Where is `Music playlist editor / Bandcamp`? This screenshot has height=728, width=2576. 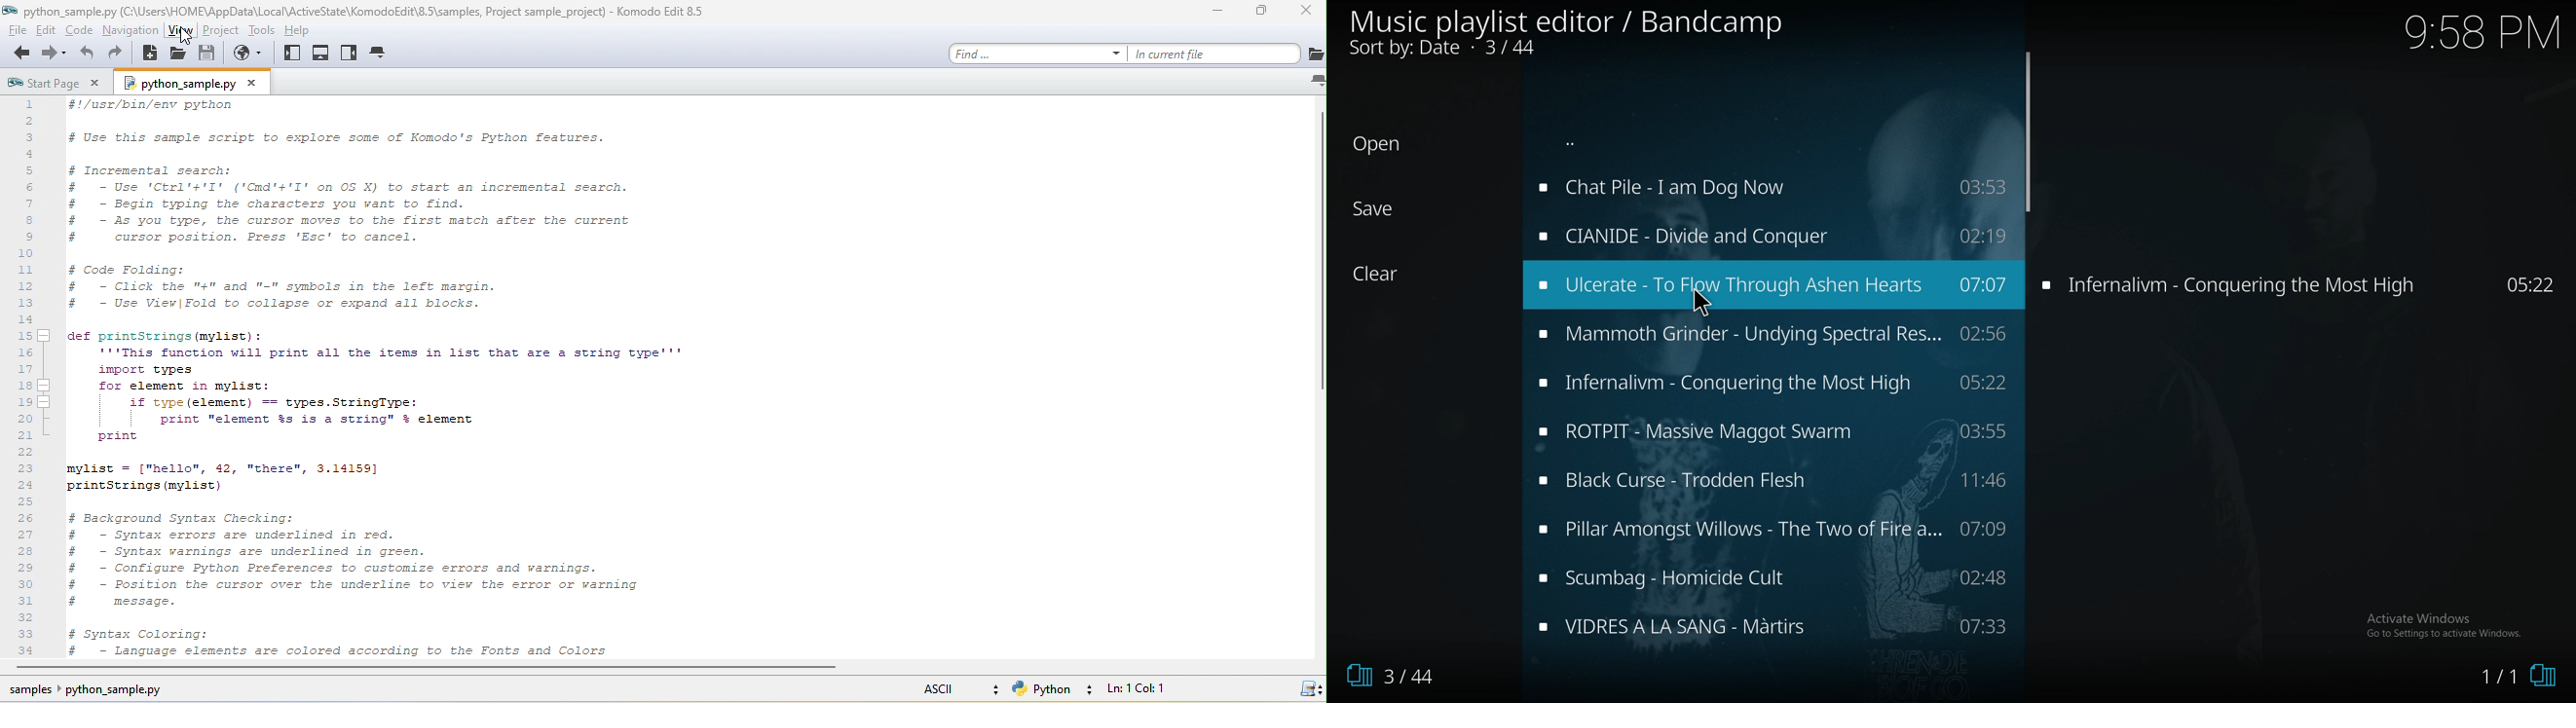 Music playlist editor / Bandcamp is located at coordinates (1567, 22).